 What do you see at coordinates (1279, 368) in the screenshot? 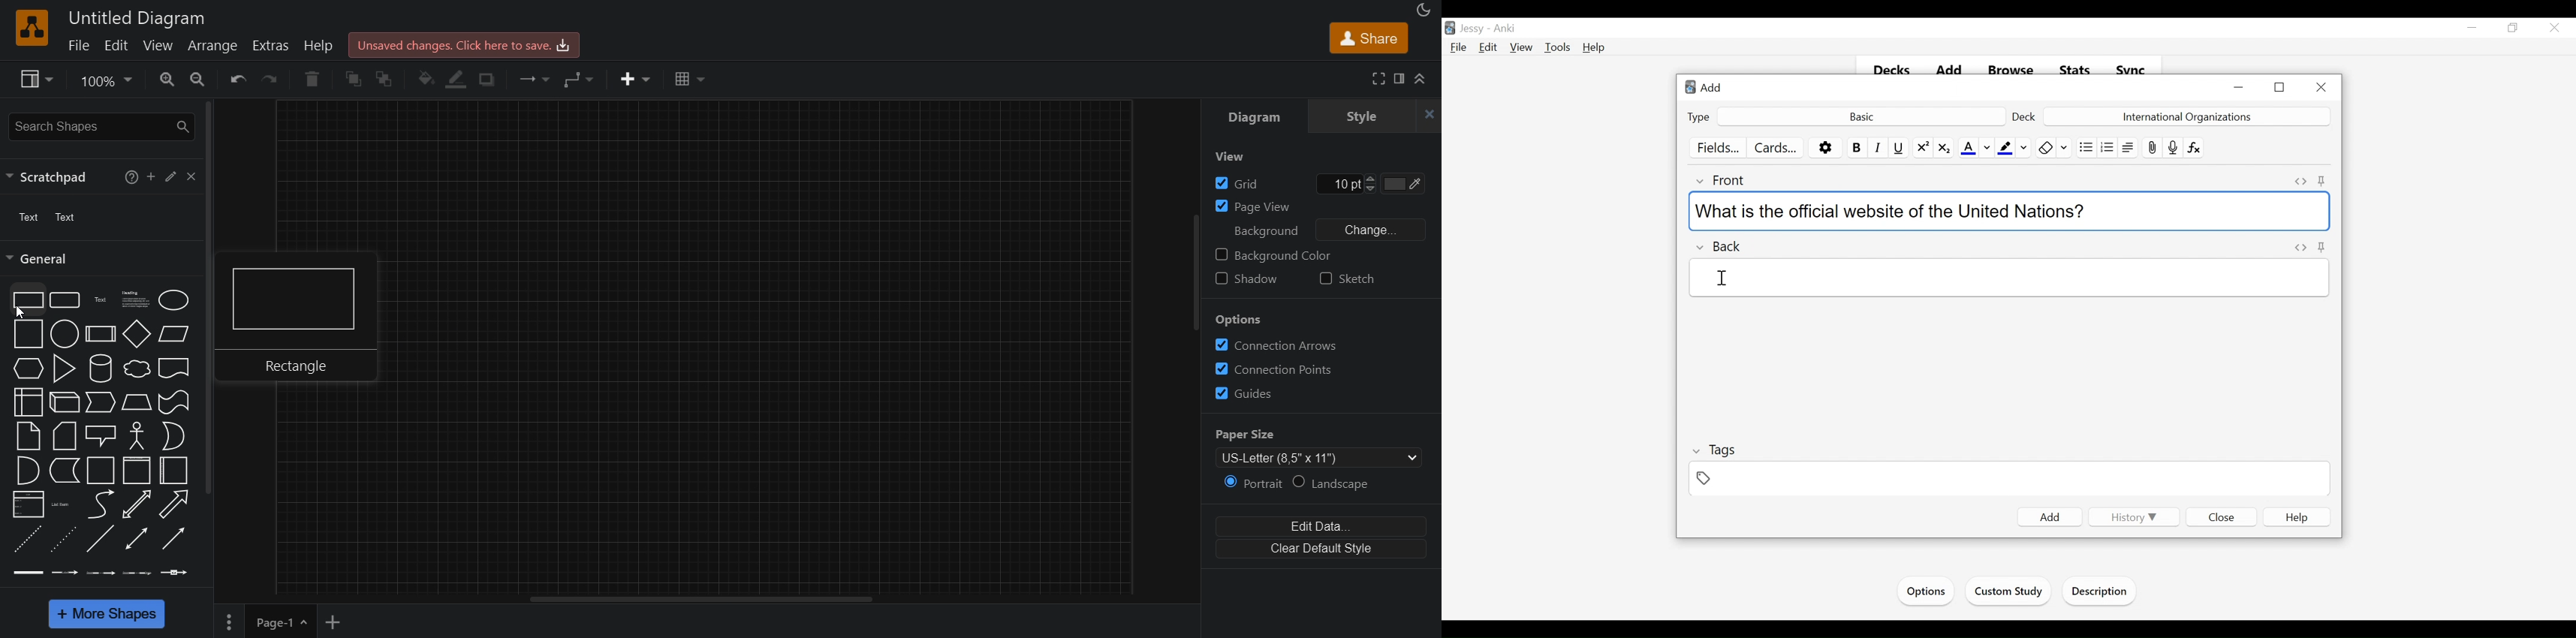
I see `connection points` at bounding box center [1279, 368].